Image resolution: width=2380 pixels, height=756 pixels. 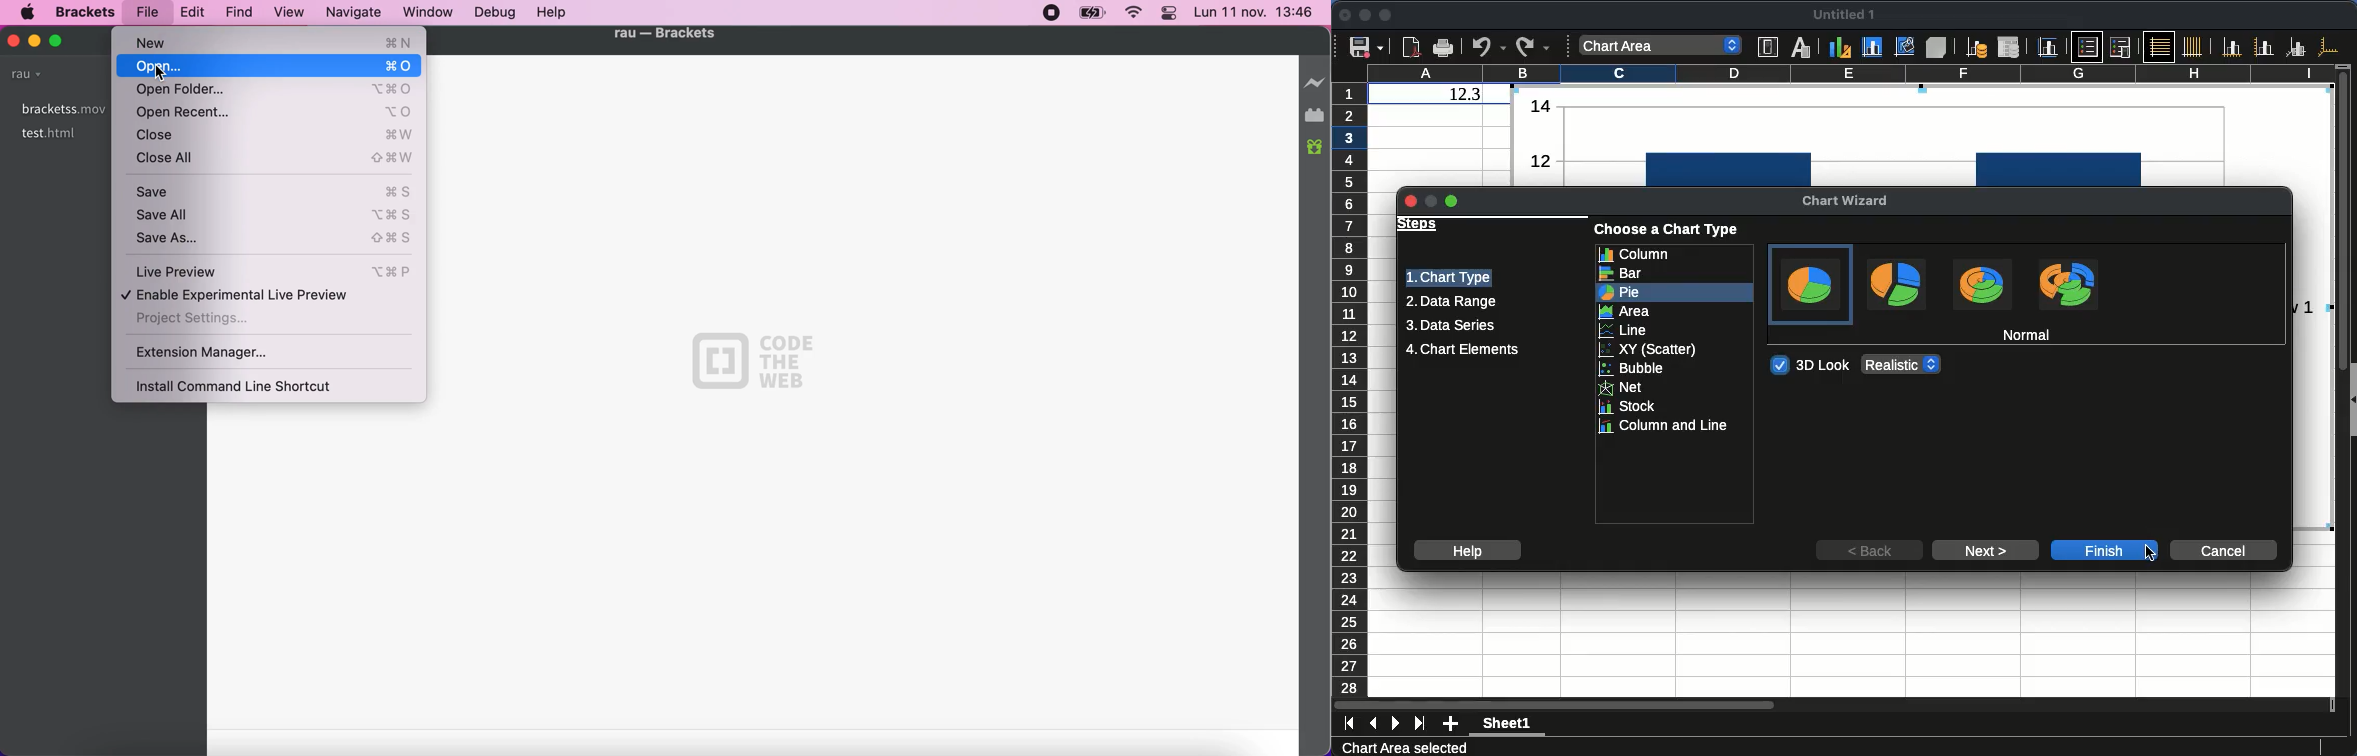 I want to click on Cursor, so click(x=2151, y=552).